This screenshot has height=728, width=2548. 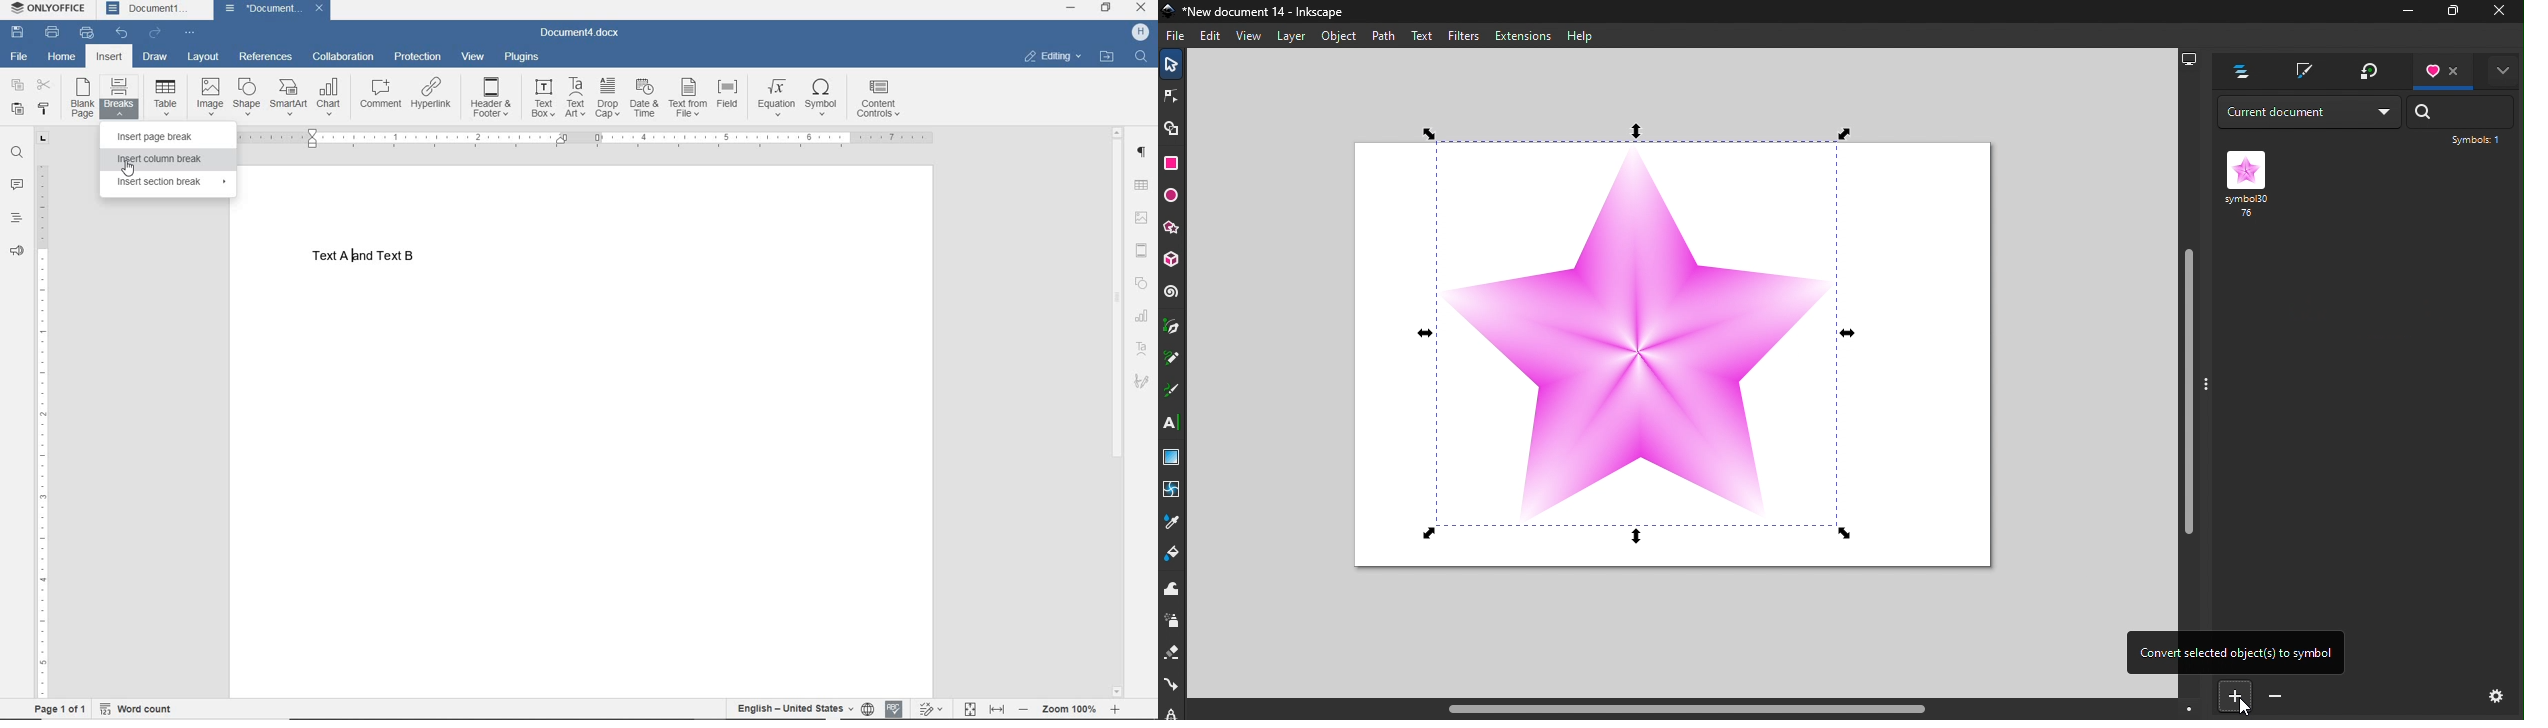 I want to click on Pencil tool, so click(x=1172, y=357).